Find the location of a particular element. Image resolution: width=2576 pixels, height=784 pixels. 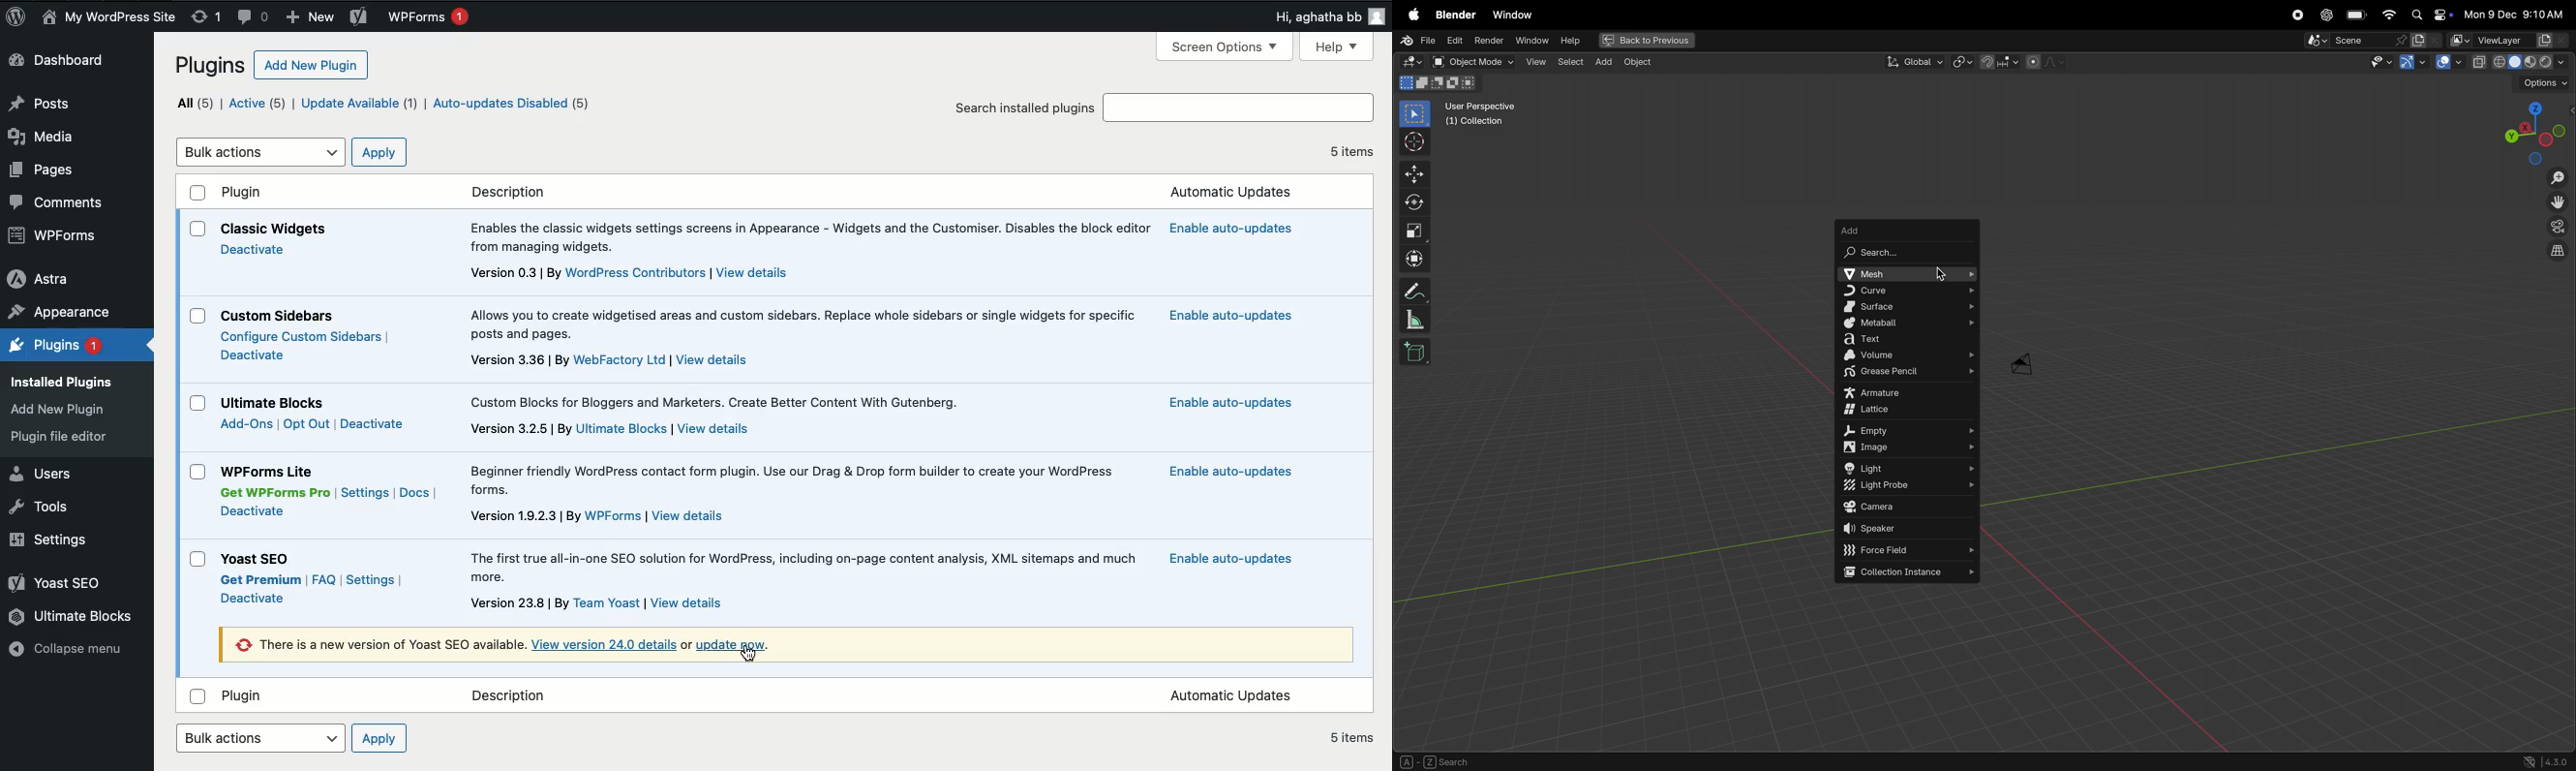

curve is located at coordinates (1906, 290).